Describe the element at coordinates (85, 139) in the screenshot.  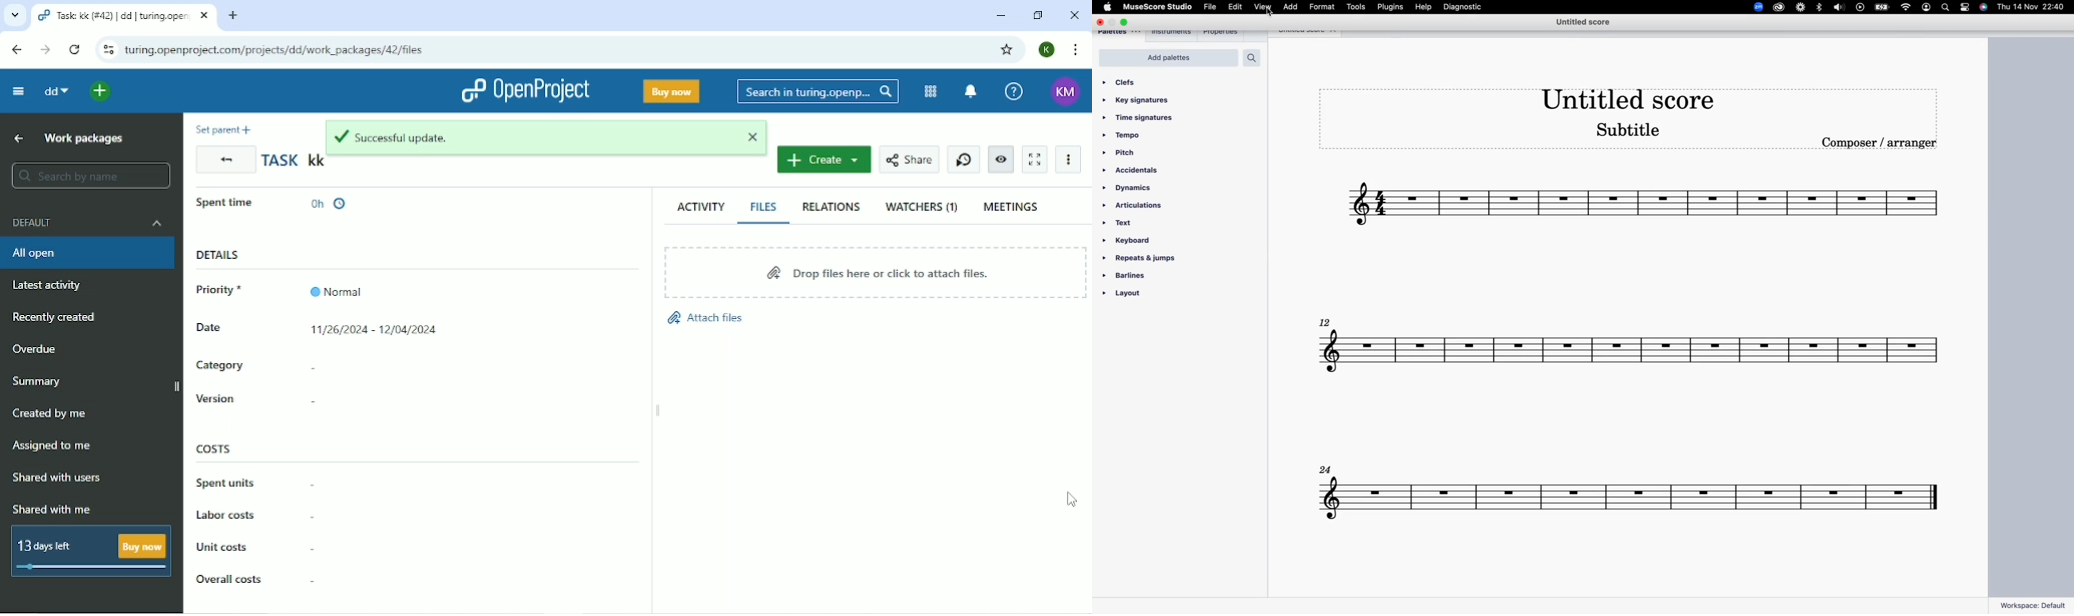
I see `Work packages` at that location.